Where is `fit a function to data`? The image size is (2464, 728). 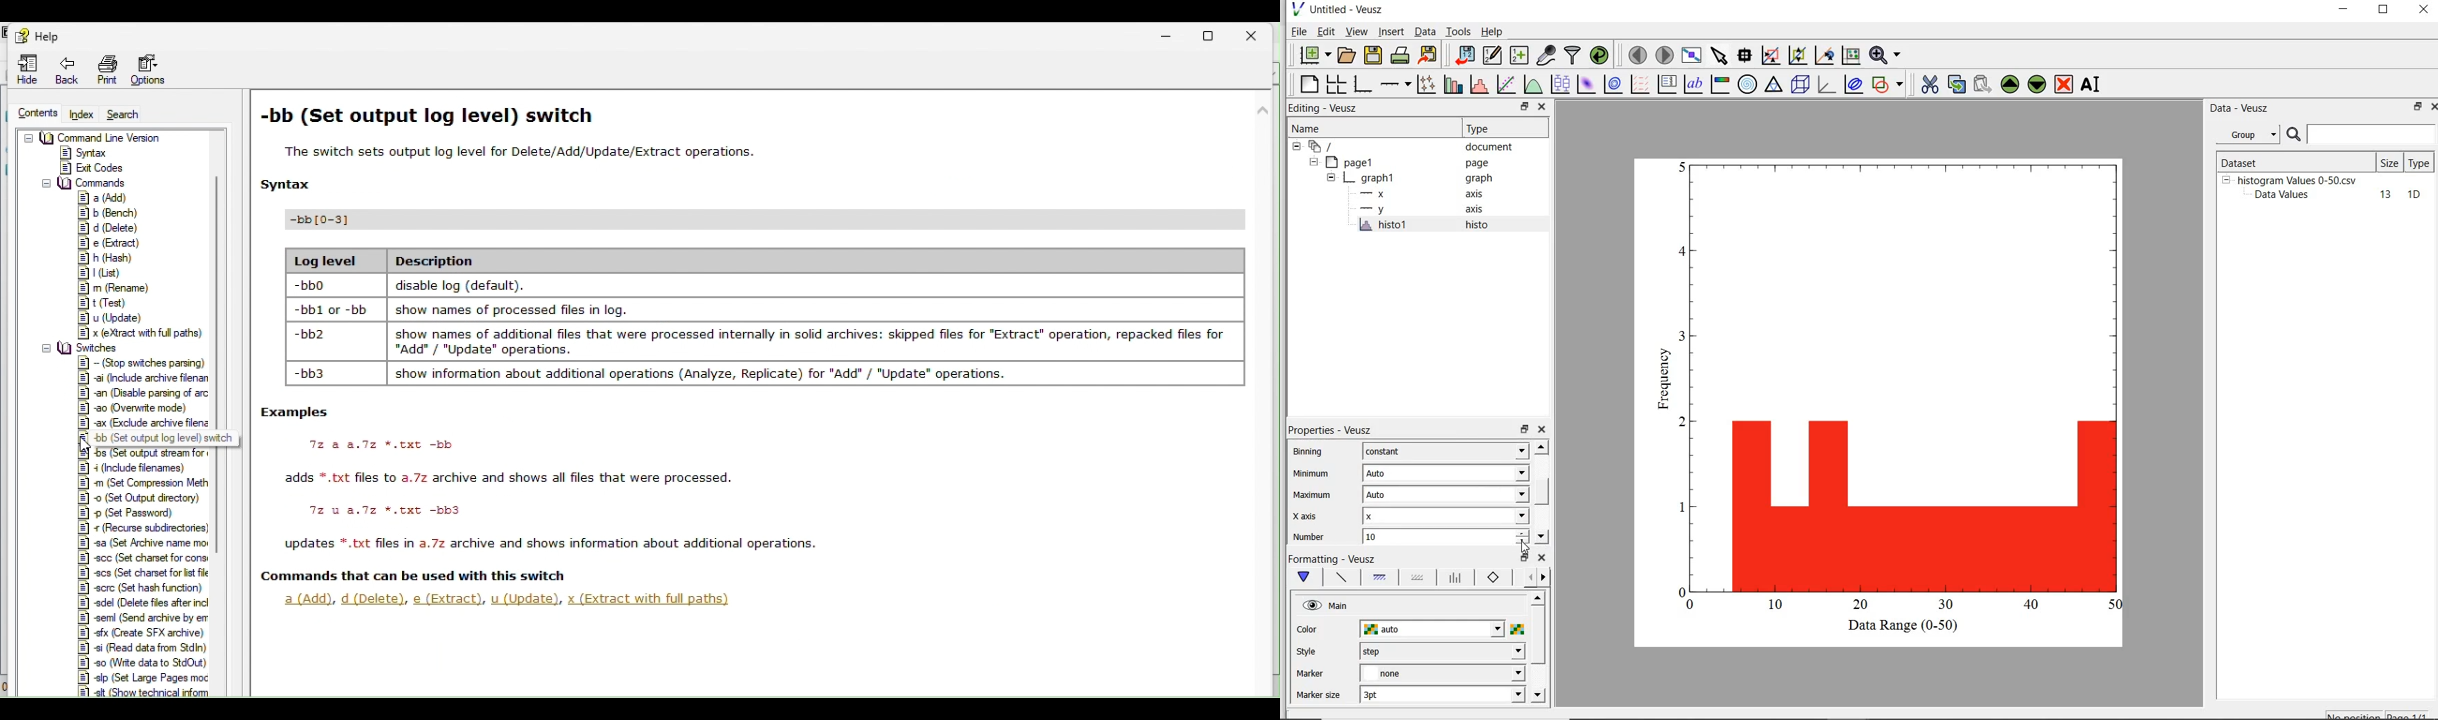
fit a function to data is located at coordinates (1507, 83).